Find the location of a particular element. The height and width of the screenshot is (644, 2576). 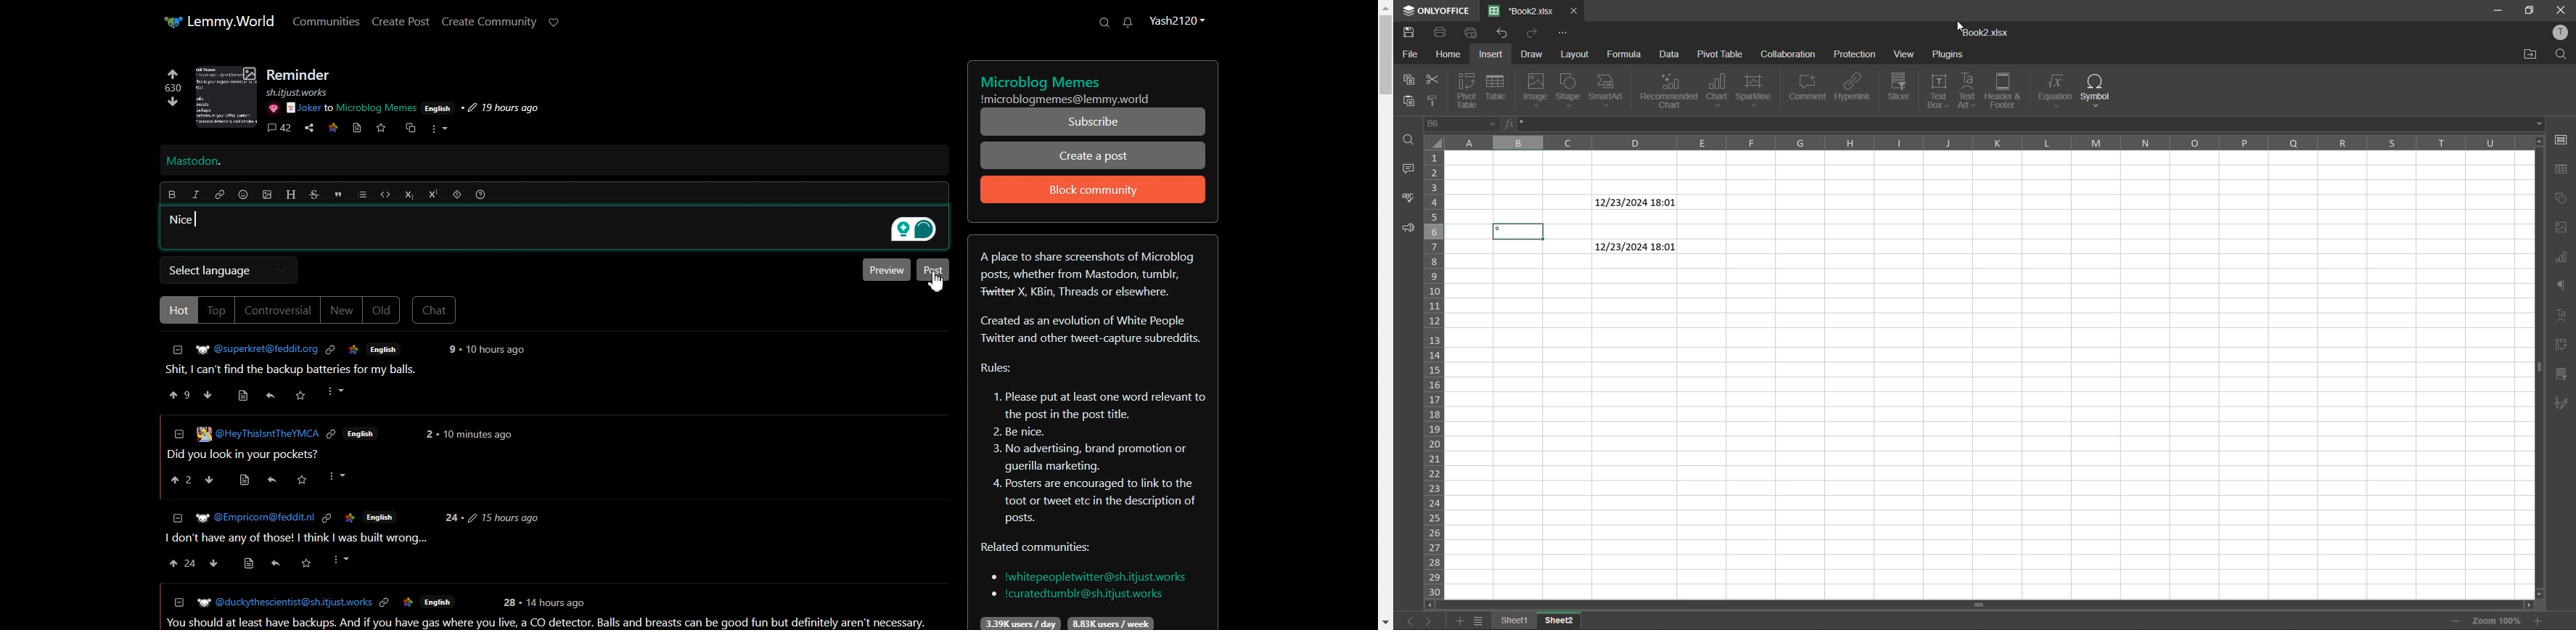

zoom in is located at coordinates (2535, 621).